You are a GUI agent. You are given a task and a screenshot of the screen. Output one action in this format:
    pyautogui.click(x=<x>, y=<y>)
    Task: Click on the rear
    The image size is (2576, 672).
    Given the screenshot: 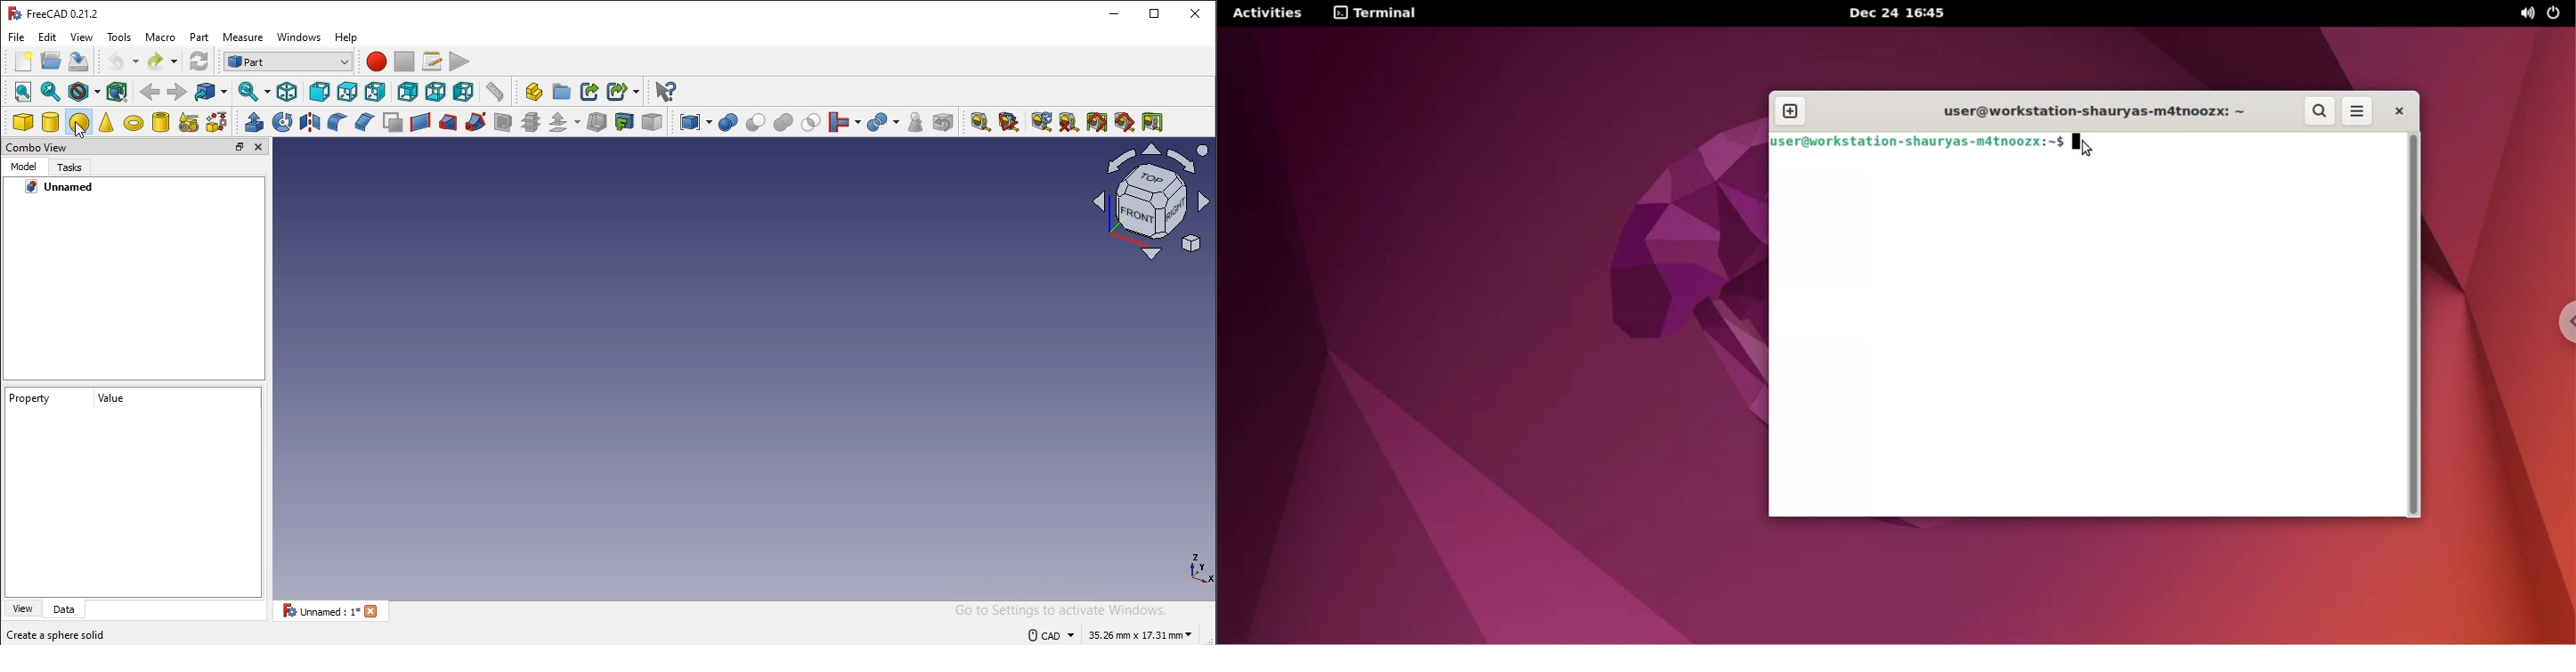 What is the action you would take?
    pyautogui.click(x=406, y=92)
    